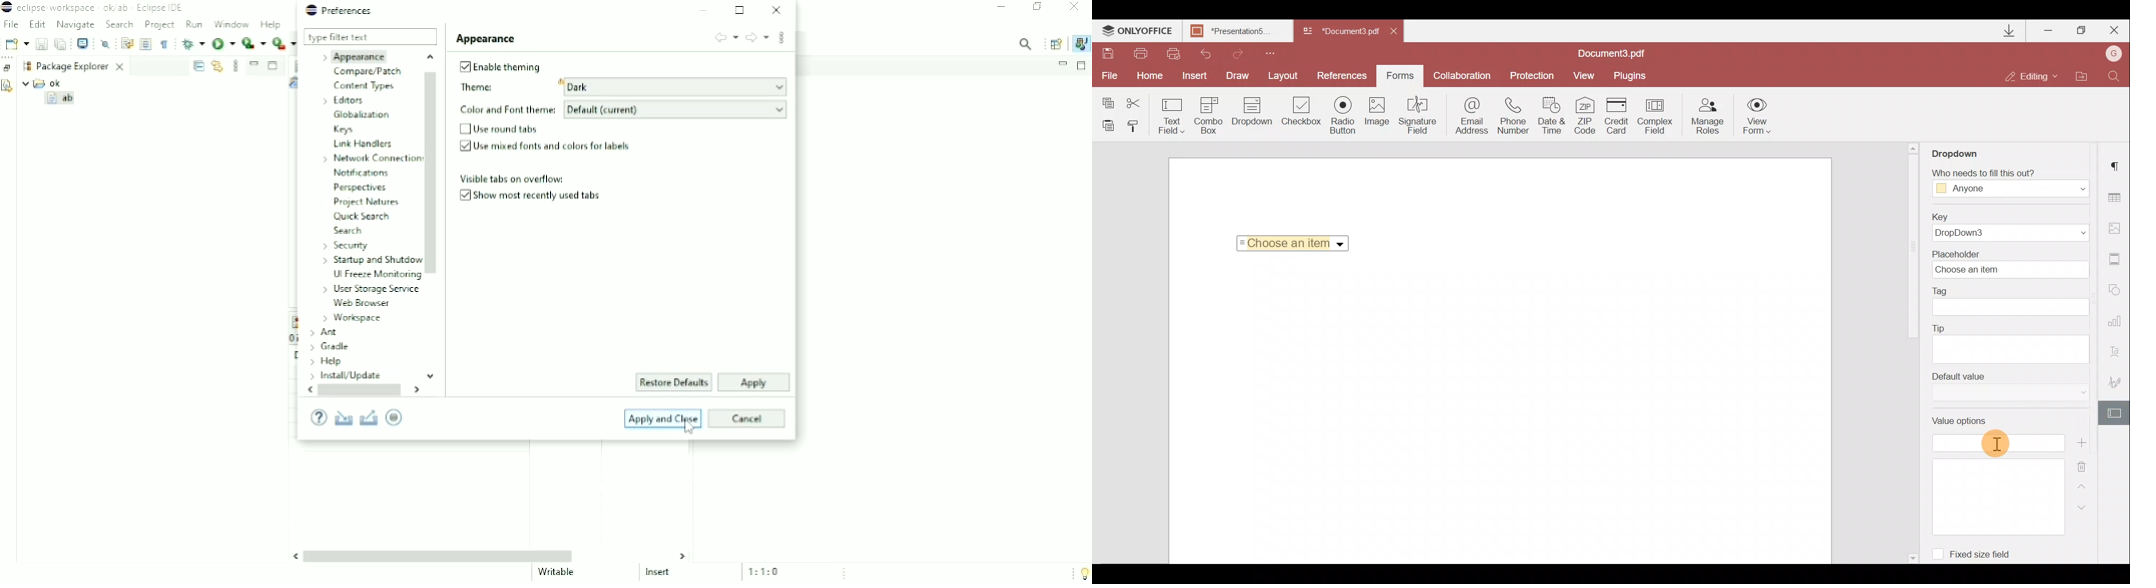 This screenshot has width=2156, height=588. Describe the element at coordinates (198, 66) in the screenshot. I see `Collapse All` at that location.